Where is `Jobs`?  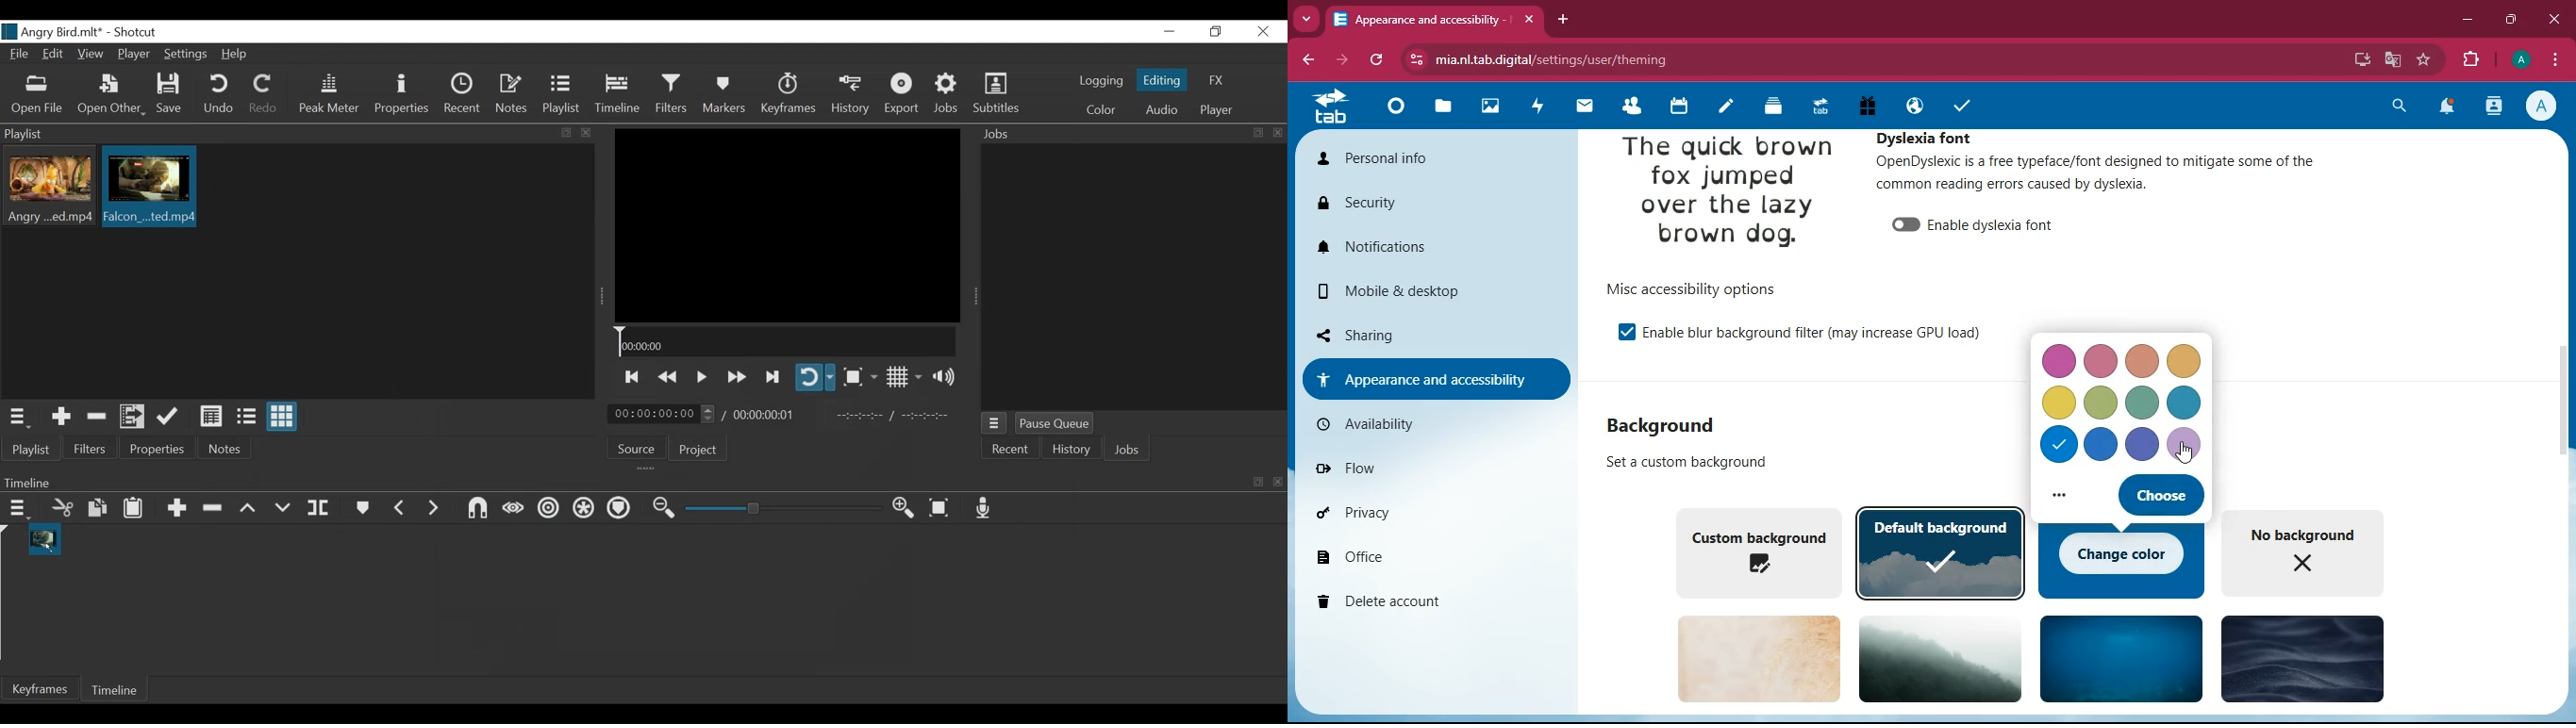 Jobs is located at coordinates (947, 94).